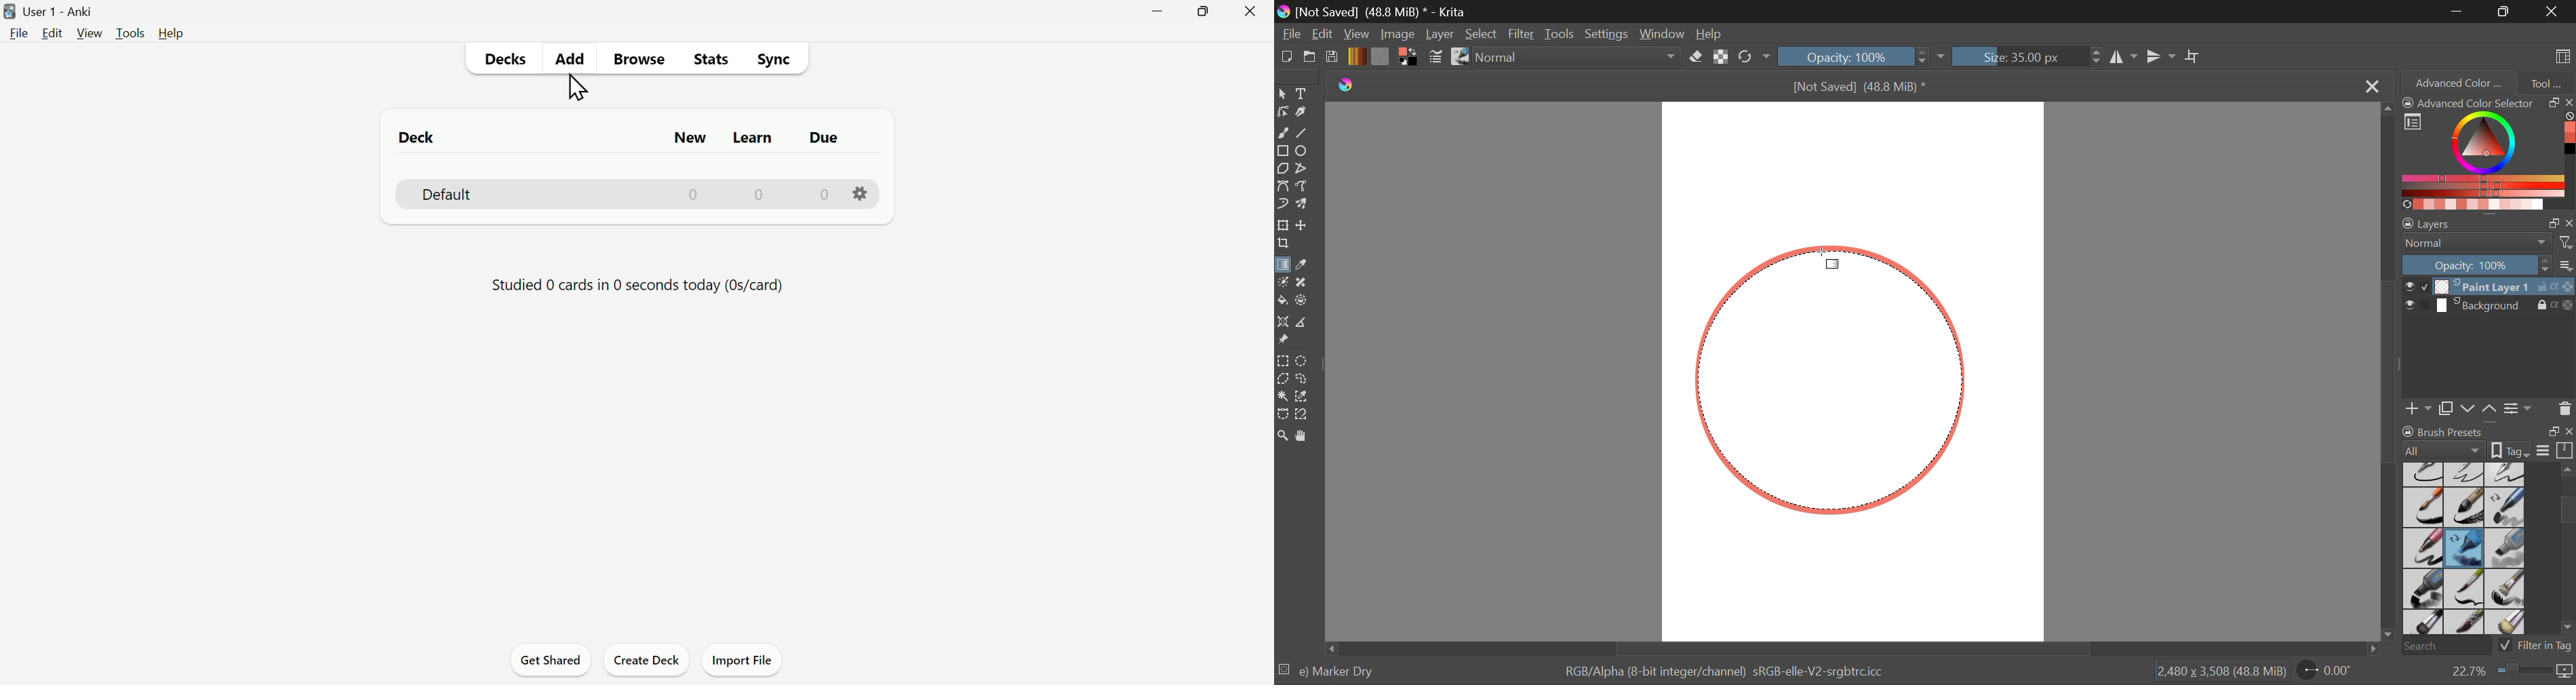 The image size is (2576, 700). I want to click on View, so click(90, 33).